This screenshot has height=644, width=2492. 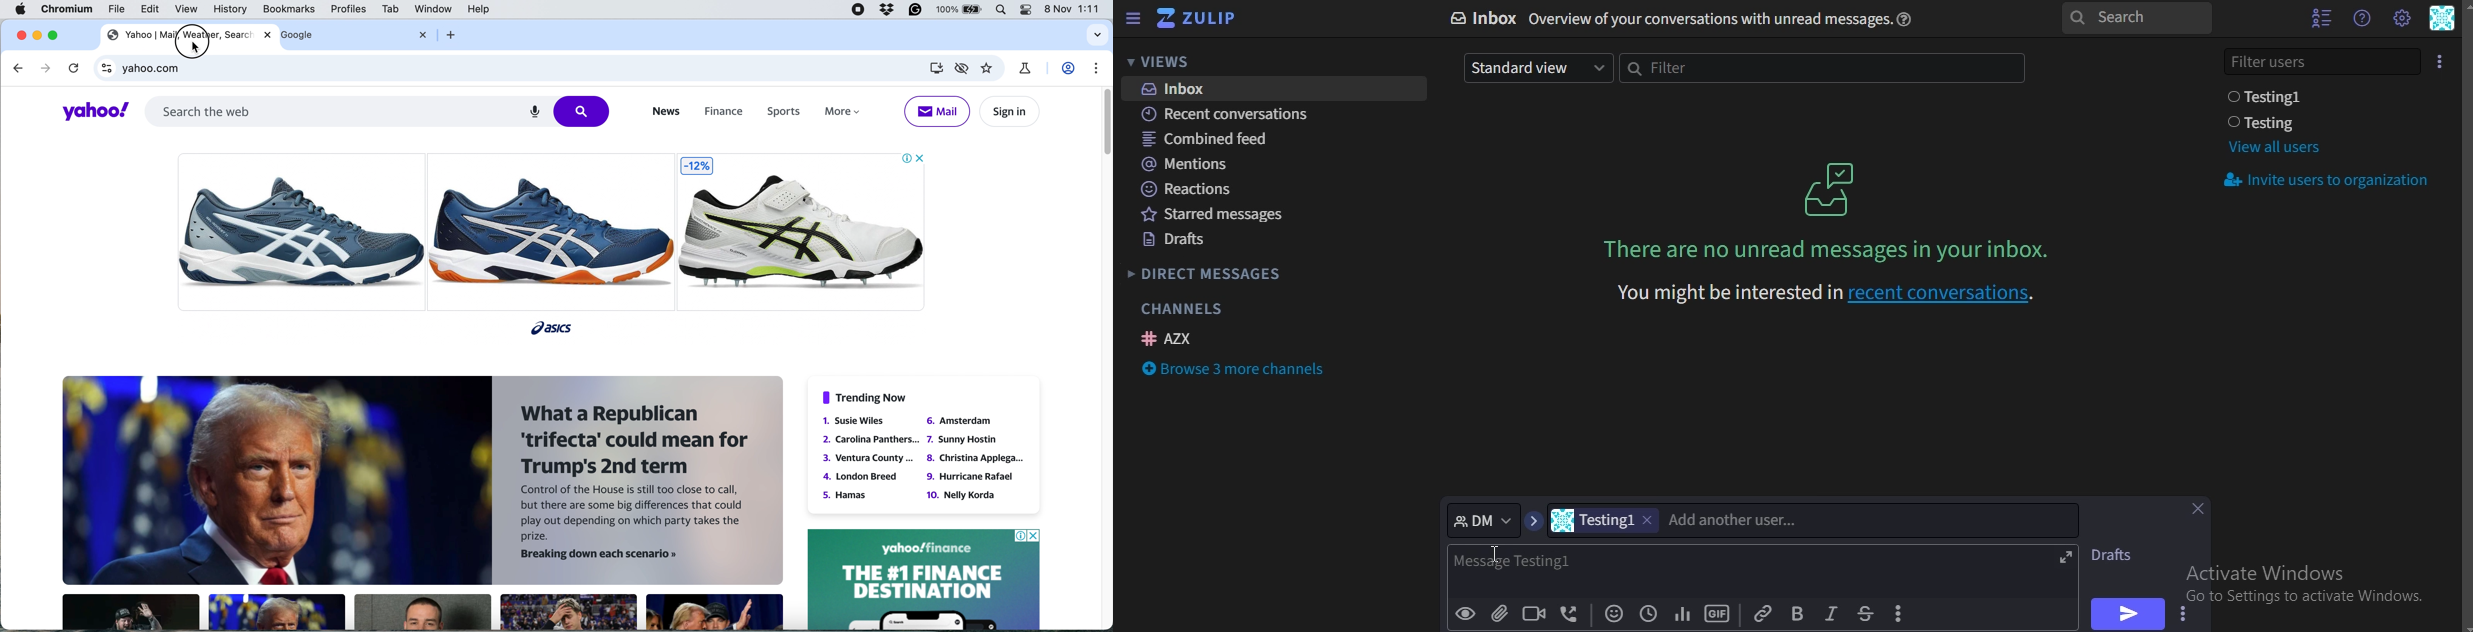 I want to click on search the web, so click(x=379, y=110).